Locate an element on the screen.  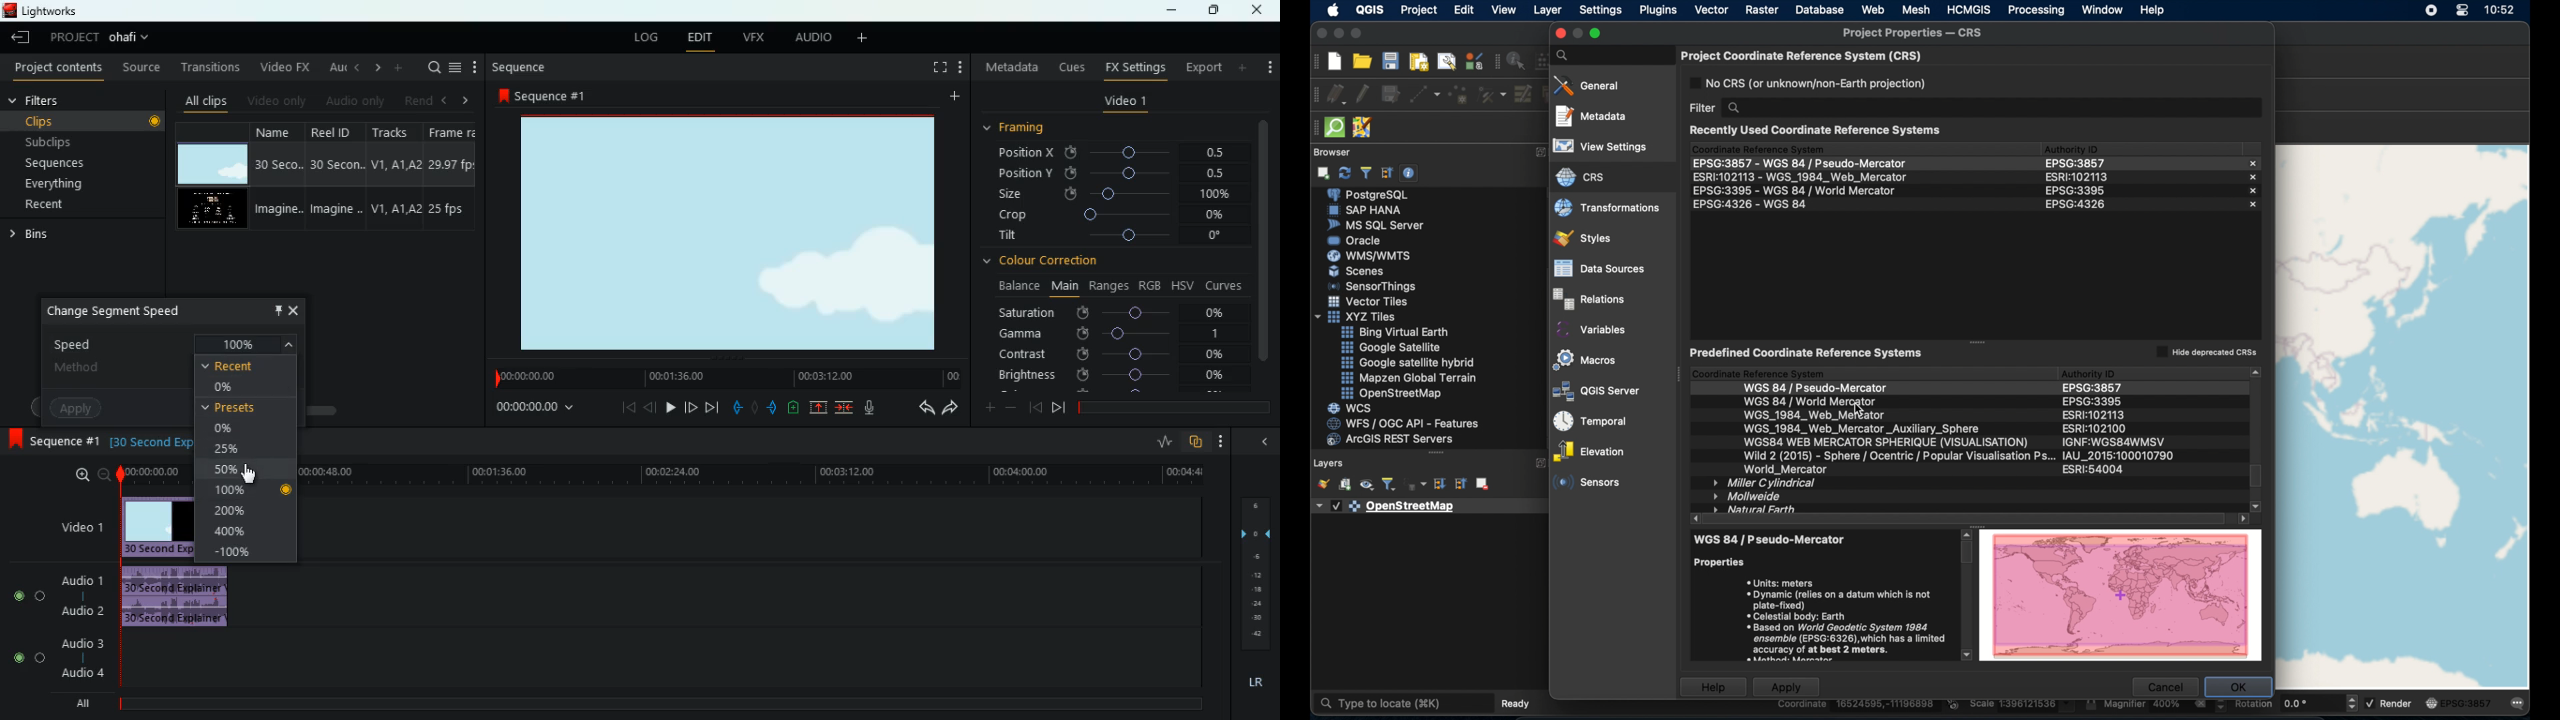
edit is located at coordinates (1463, 9).